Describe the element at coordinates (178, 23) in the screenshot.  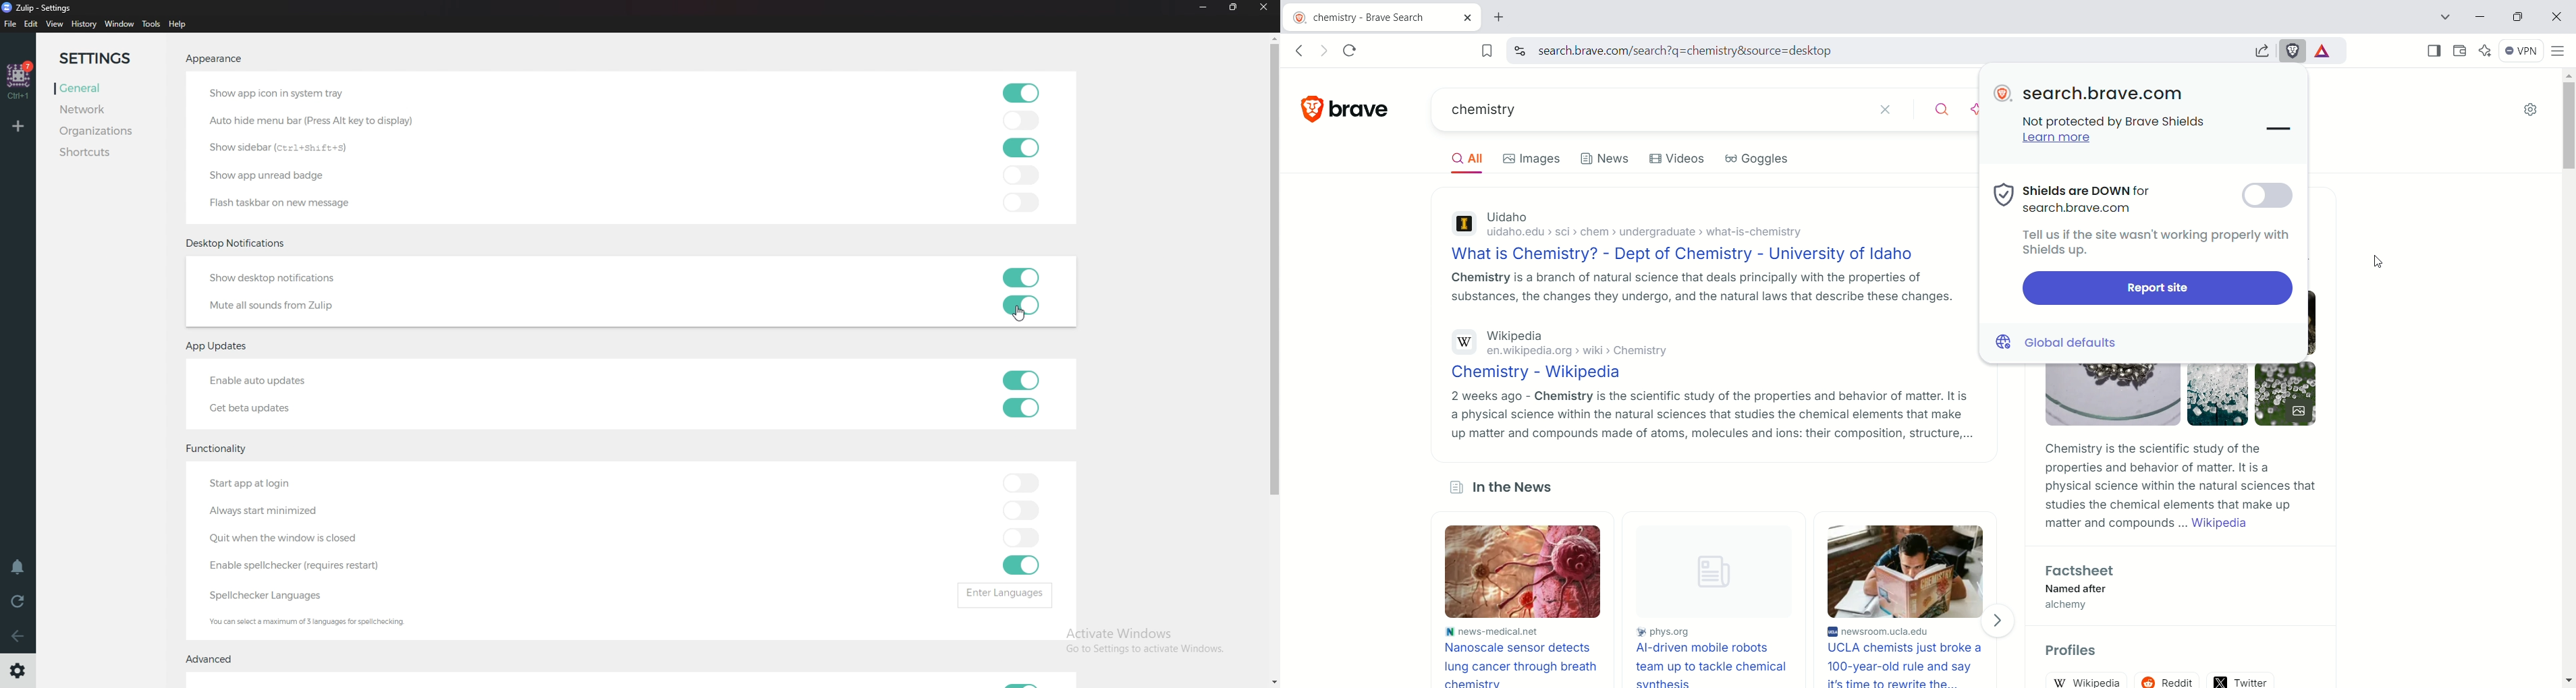
I see `help` at that location.